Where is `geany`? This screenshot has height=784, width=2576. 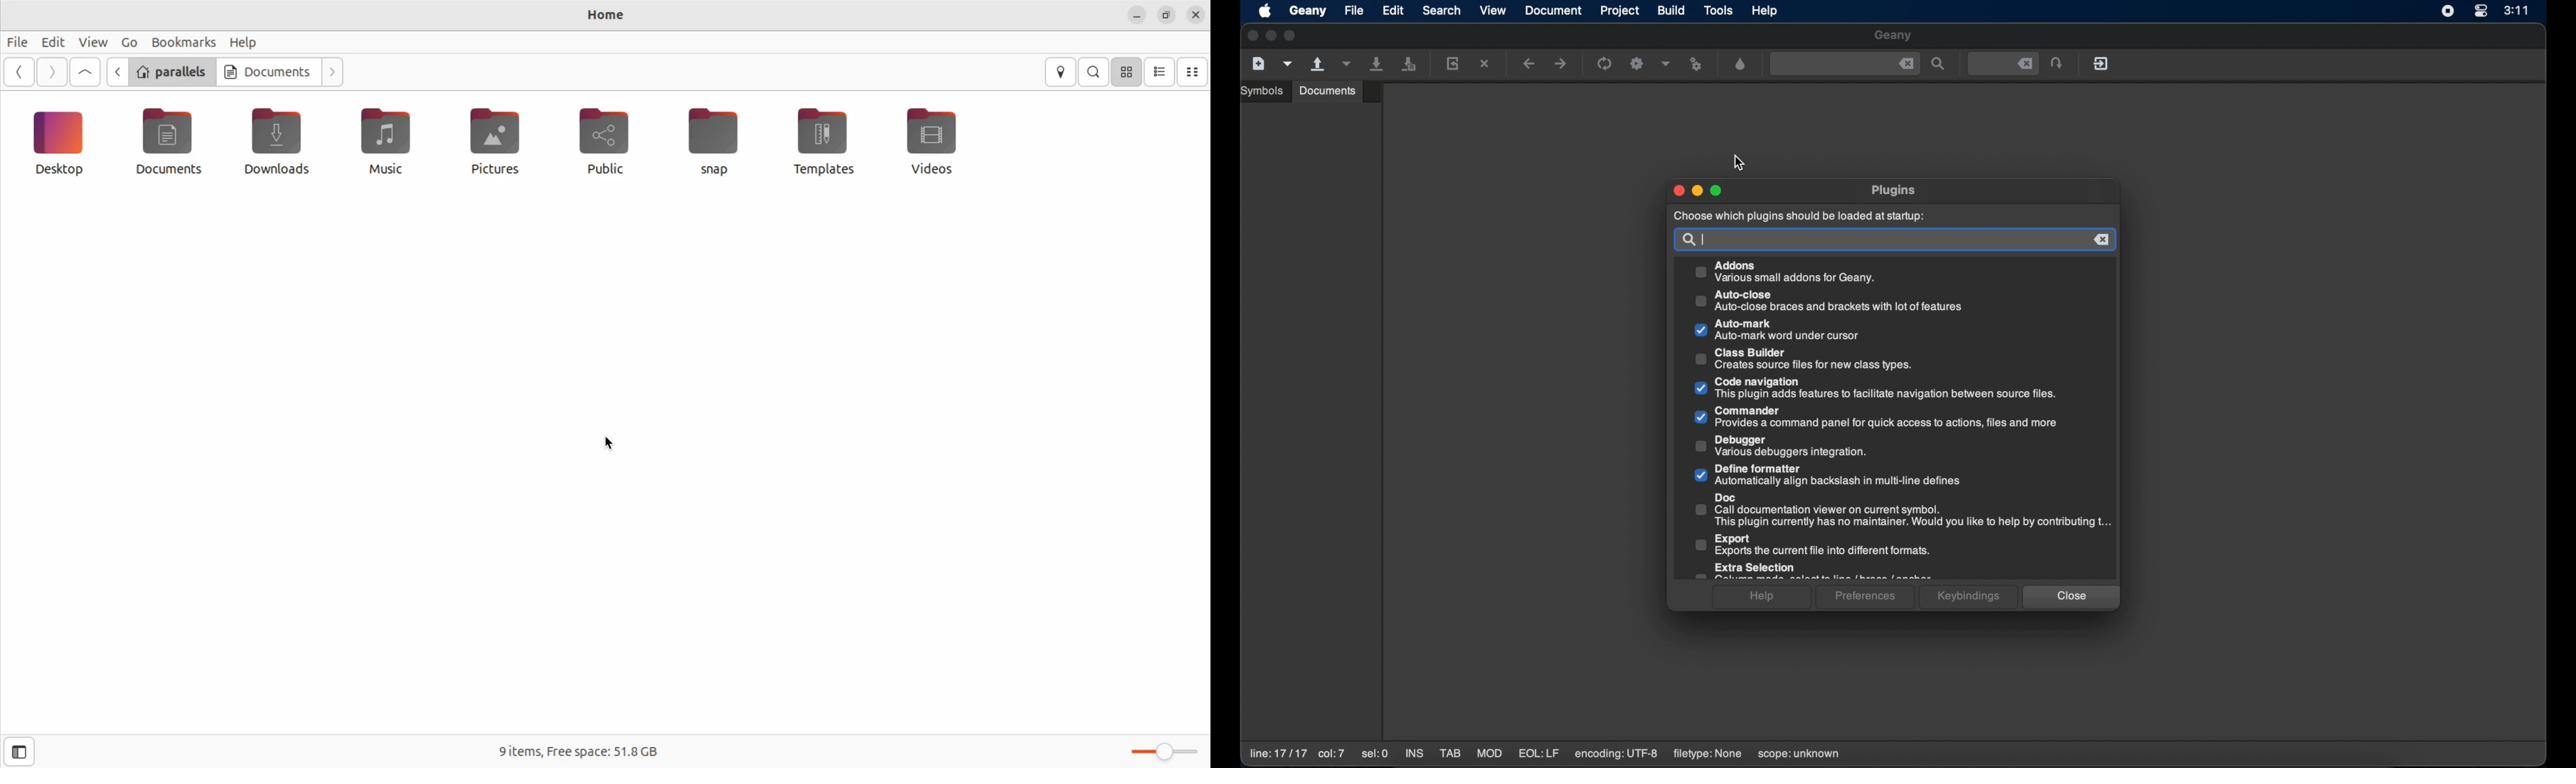
geany is located at coordinates (1308, 11).